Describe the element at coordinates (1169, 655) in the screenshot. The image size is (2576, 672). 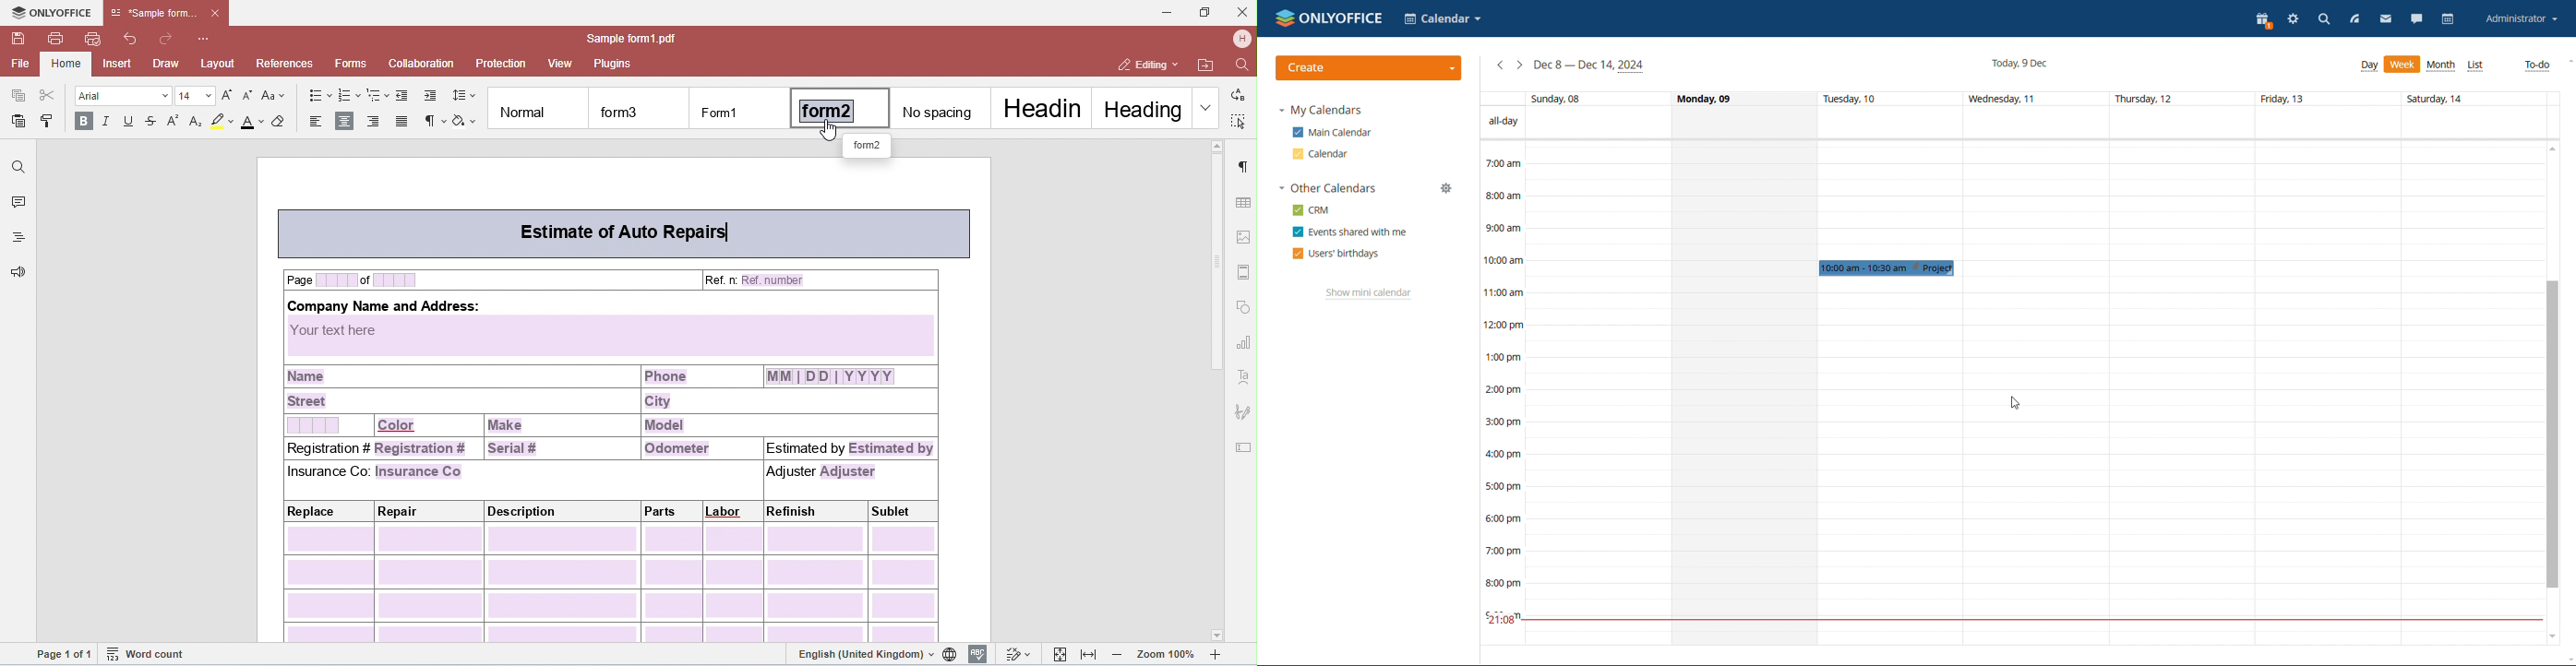
I see `zoom` at that location.